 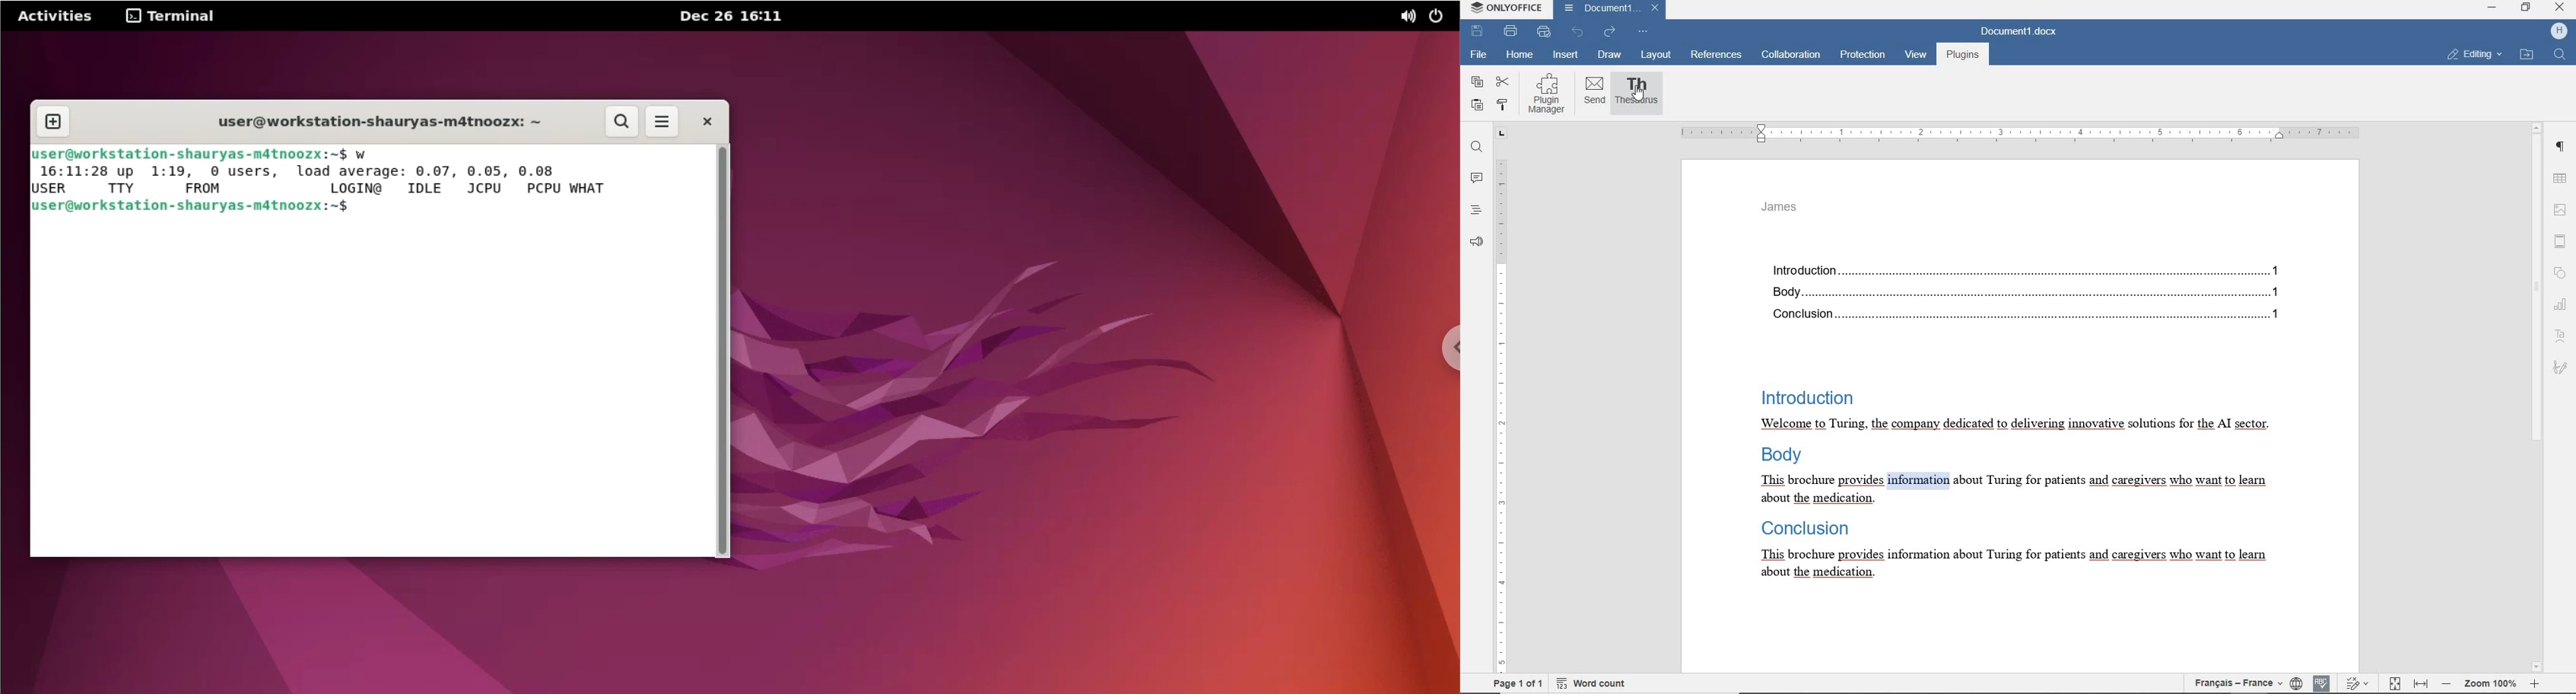 I want to click on HEADER TEXT, so click(x=1782, y=211).